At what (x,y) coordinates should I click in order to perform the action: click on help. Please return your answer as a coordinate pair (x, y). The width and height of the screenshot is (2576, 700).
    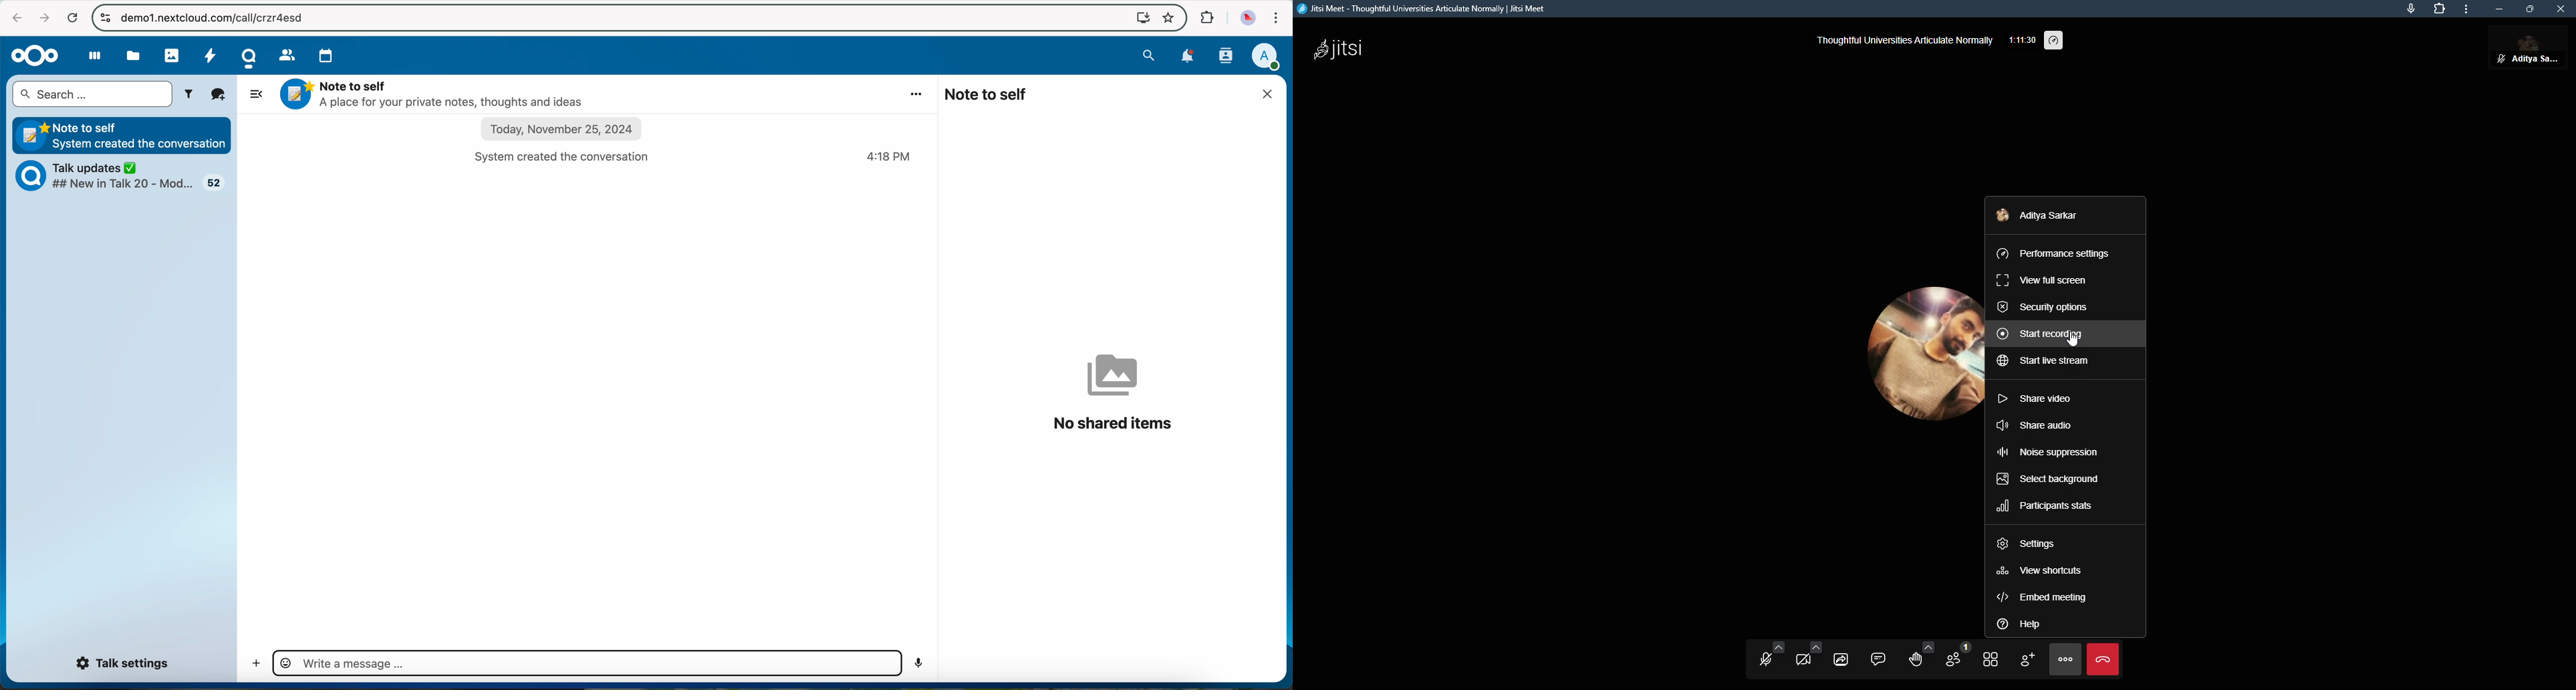
    Looking at the image, I should click on (2021, 623).